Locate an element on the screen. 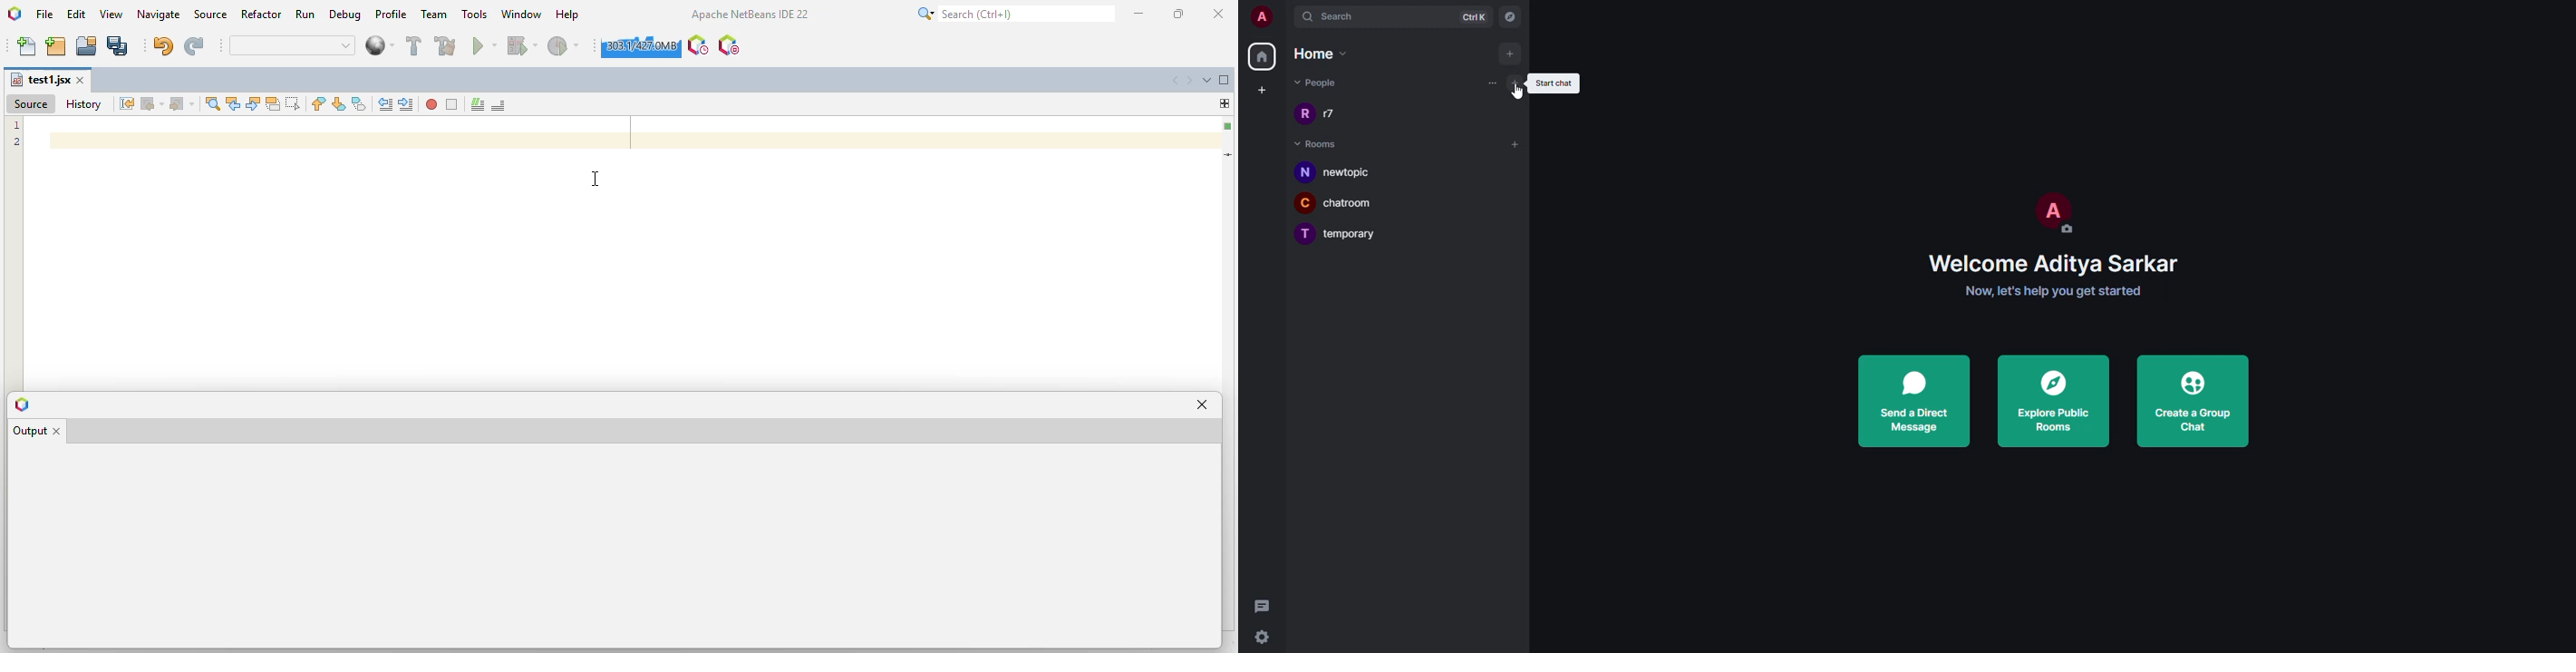 The image size is (2576, 672). Explore Public
Rooms is located at coordinates (2055, 402).